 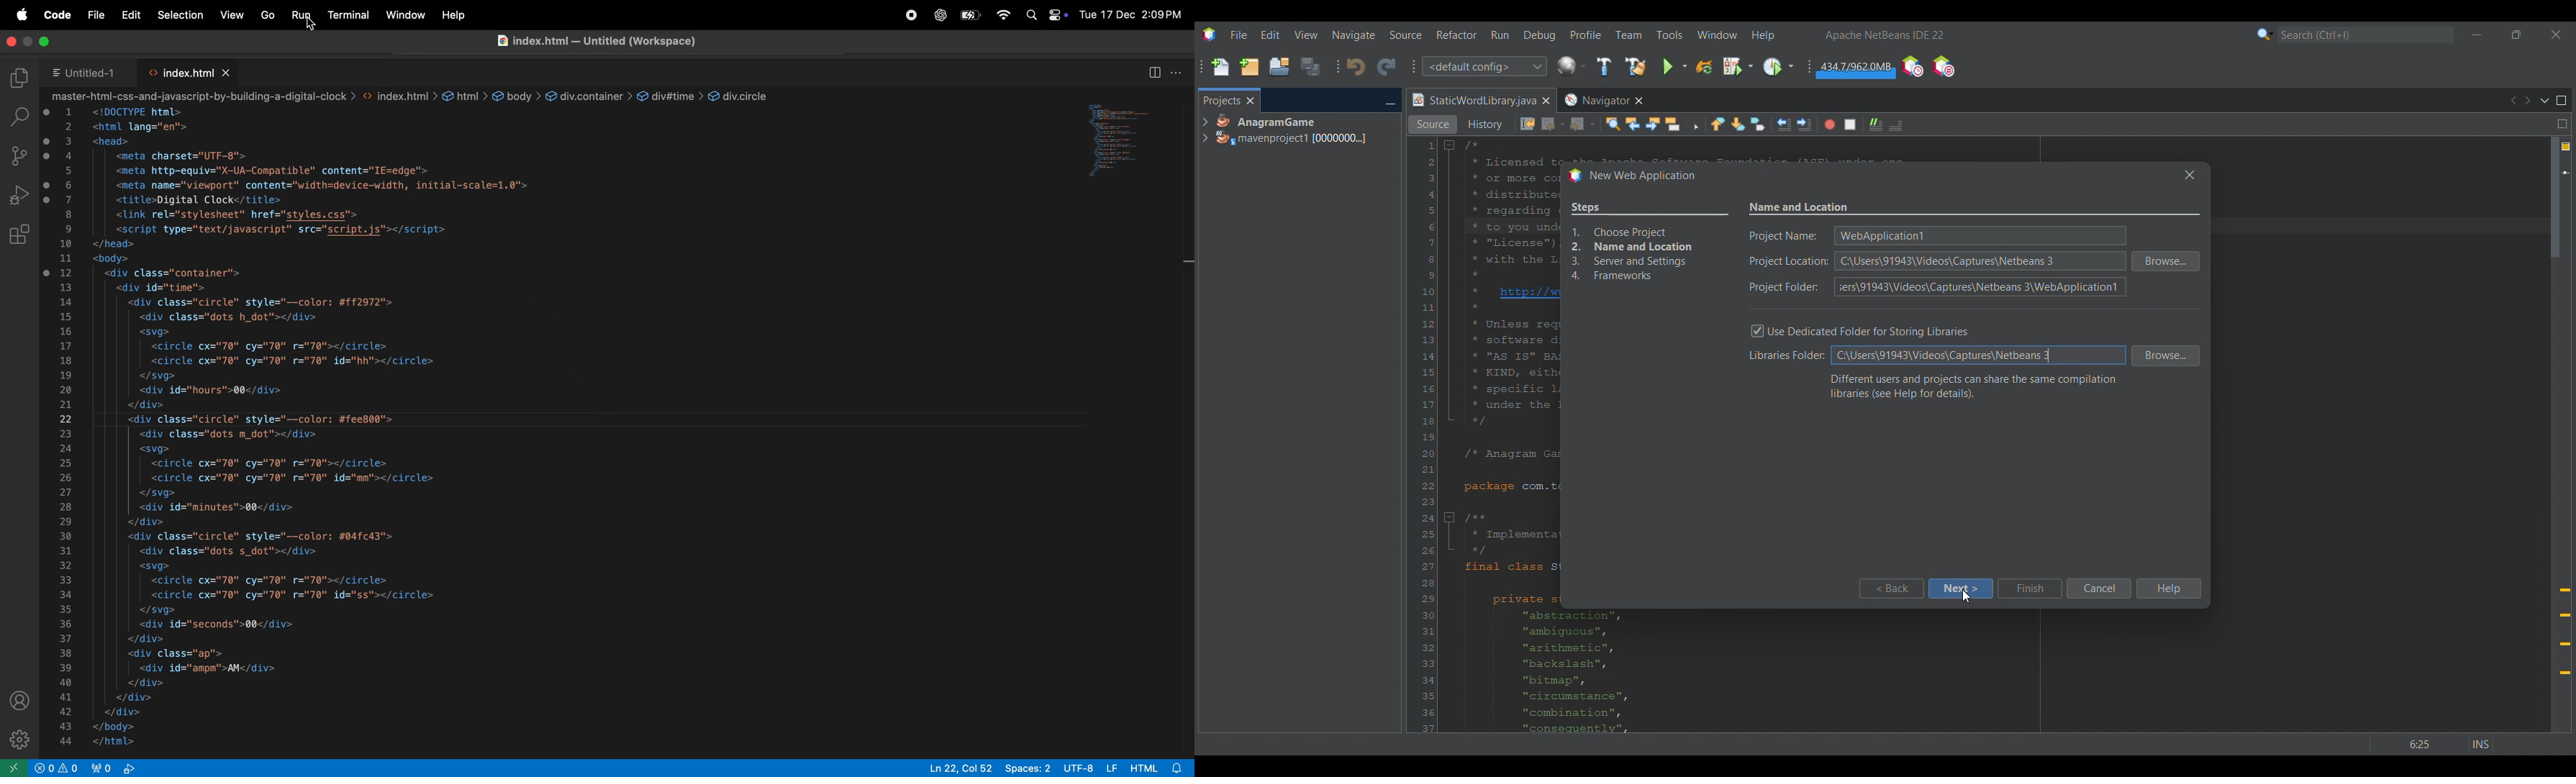 I want to click on record, so click(x=906, y=16).